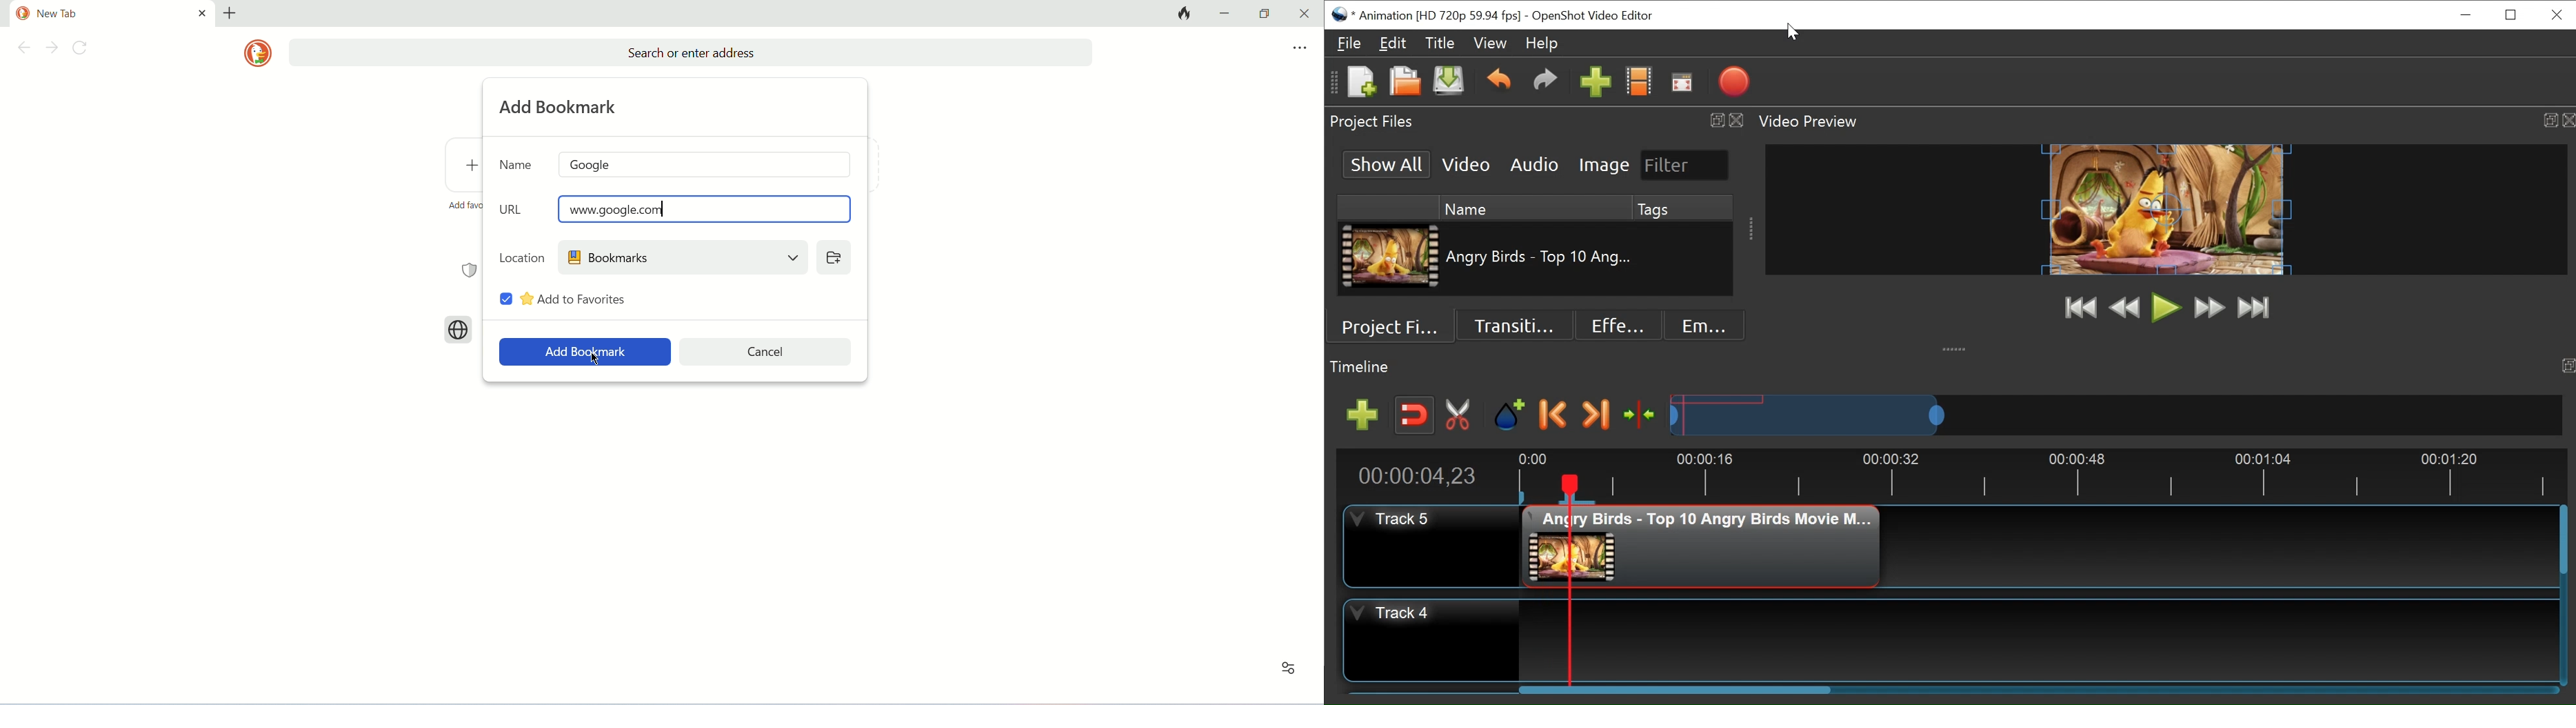 This screenshot has width=2576, height=728. Describe the element at coordinates (1439, 42) in the screenshot. I see `Title` at that location.